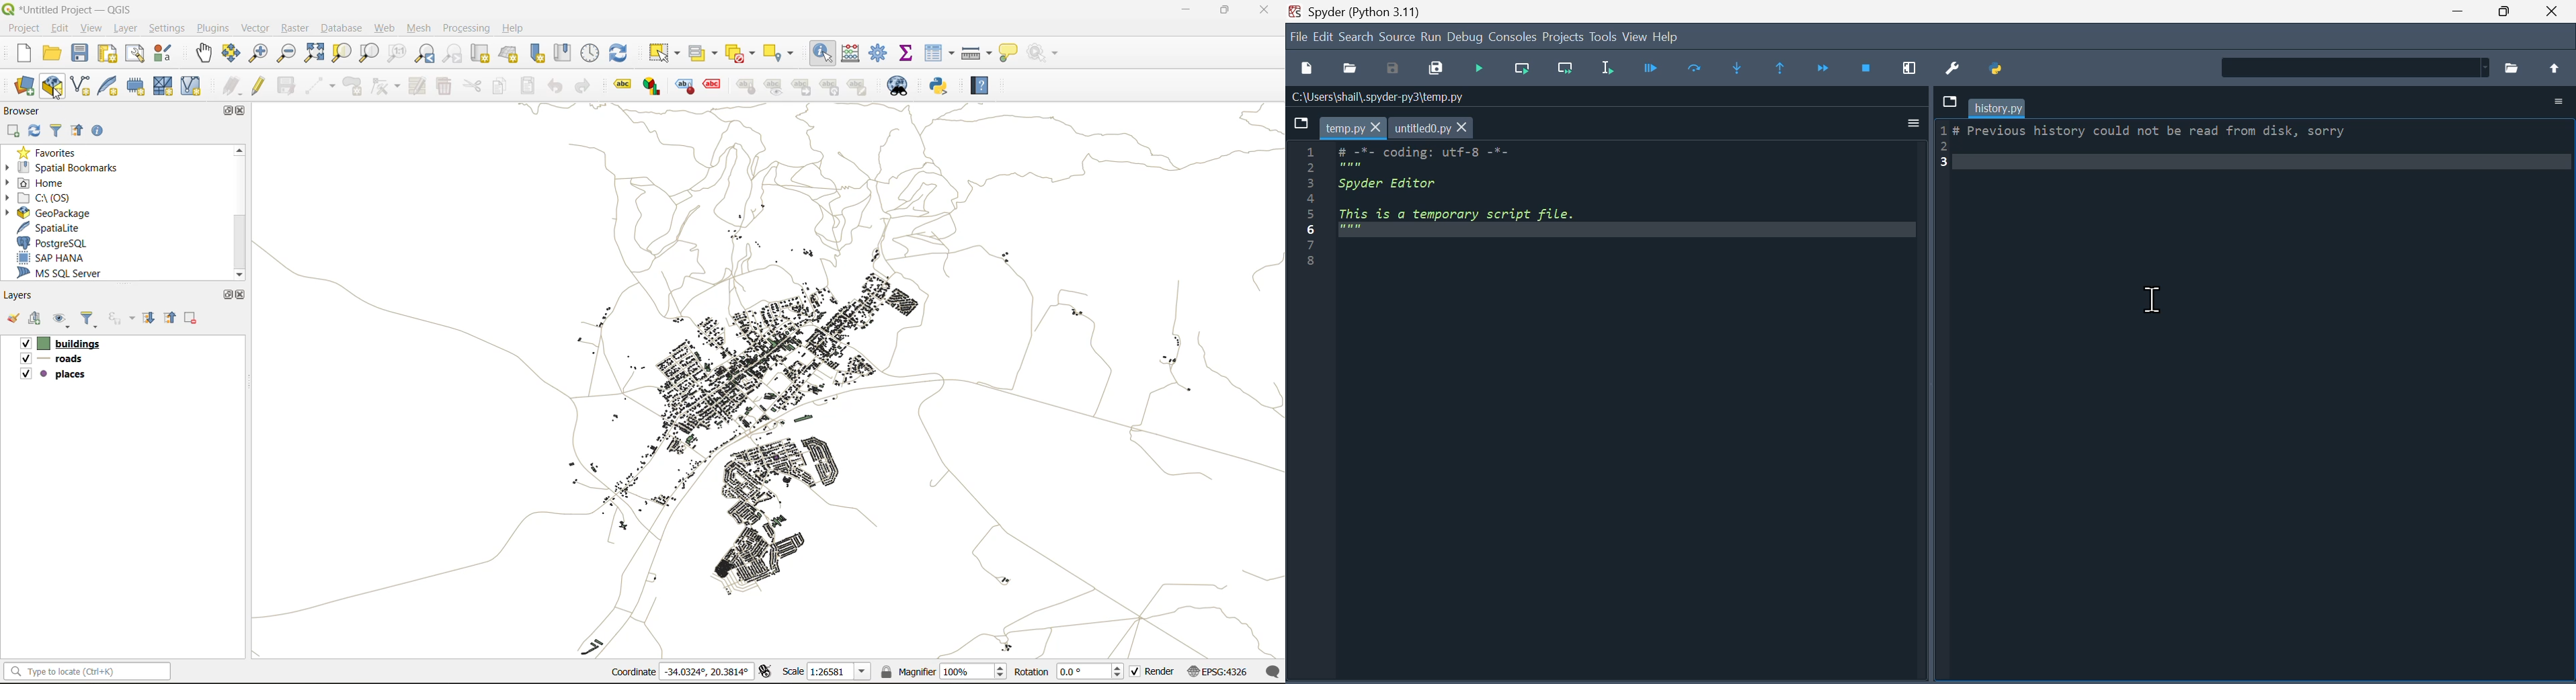 Image resolution: width=2576 pixels, height=700 pixels. I want to click on roads, so click(54, 361).